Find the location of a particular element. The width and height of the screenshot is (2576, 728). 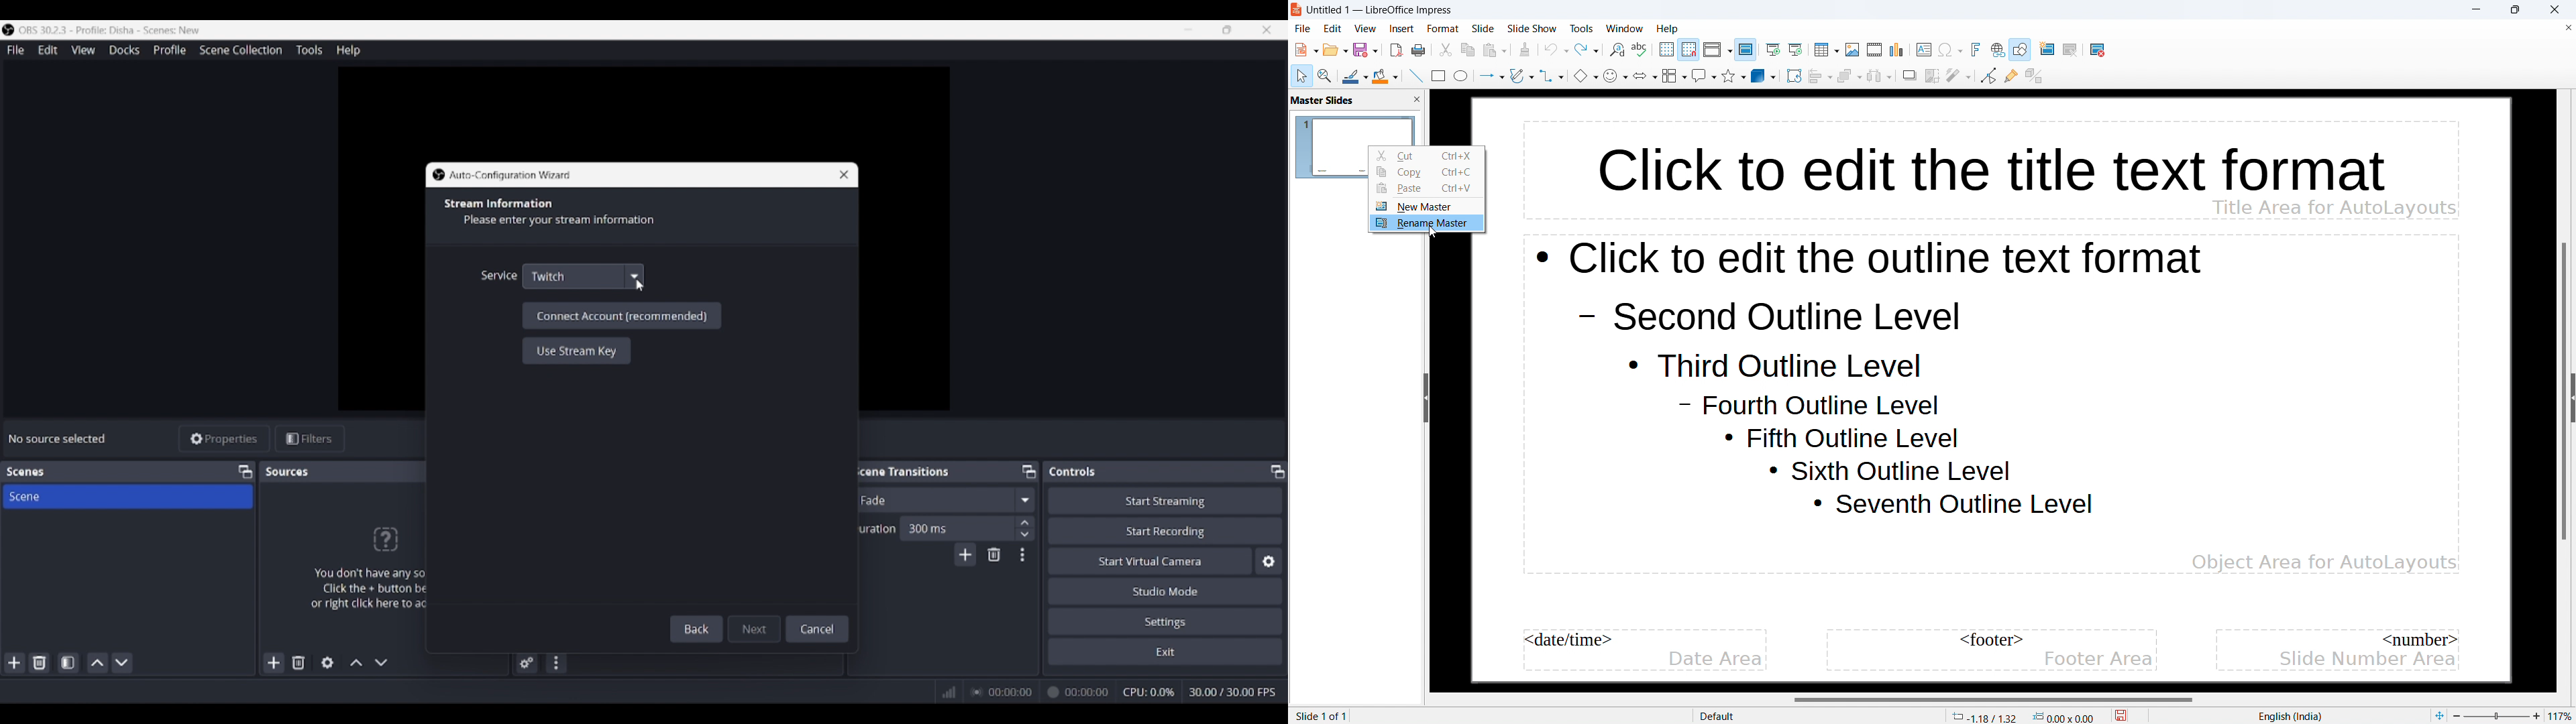

Network is located at coordinates (944, 690).